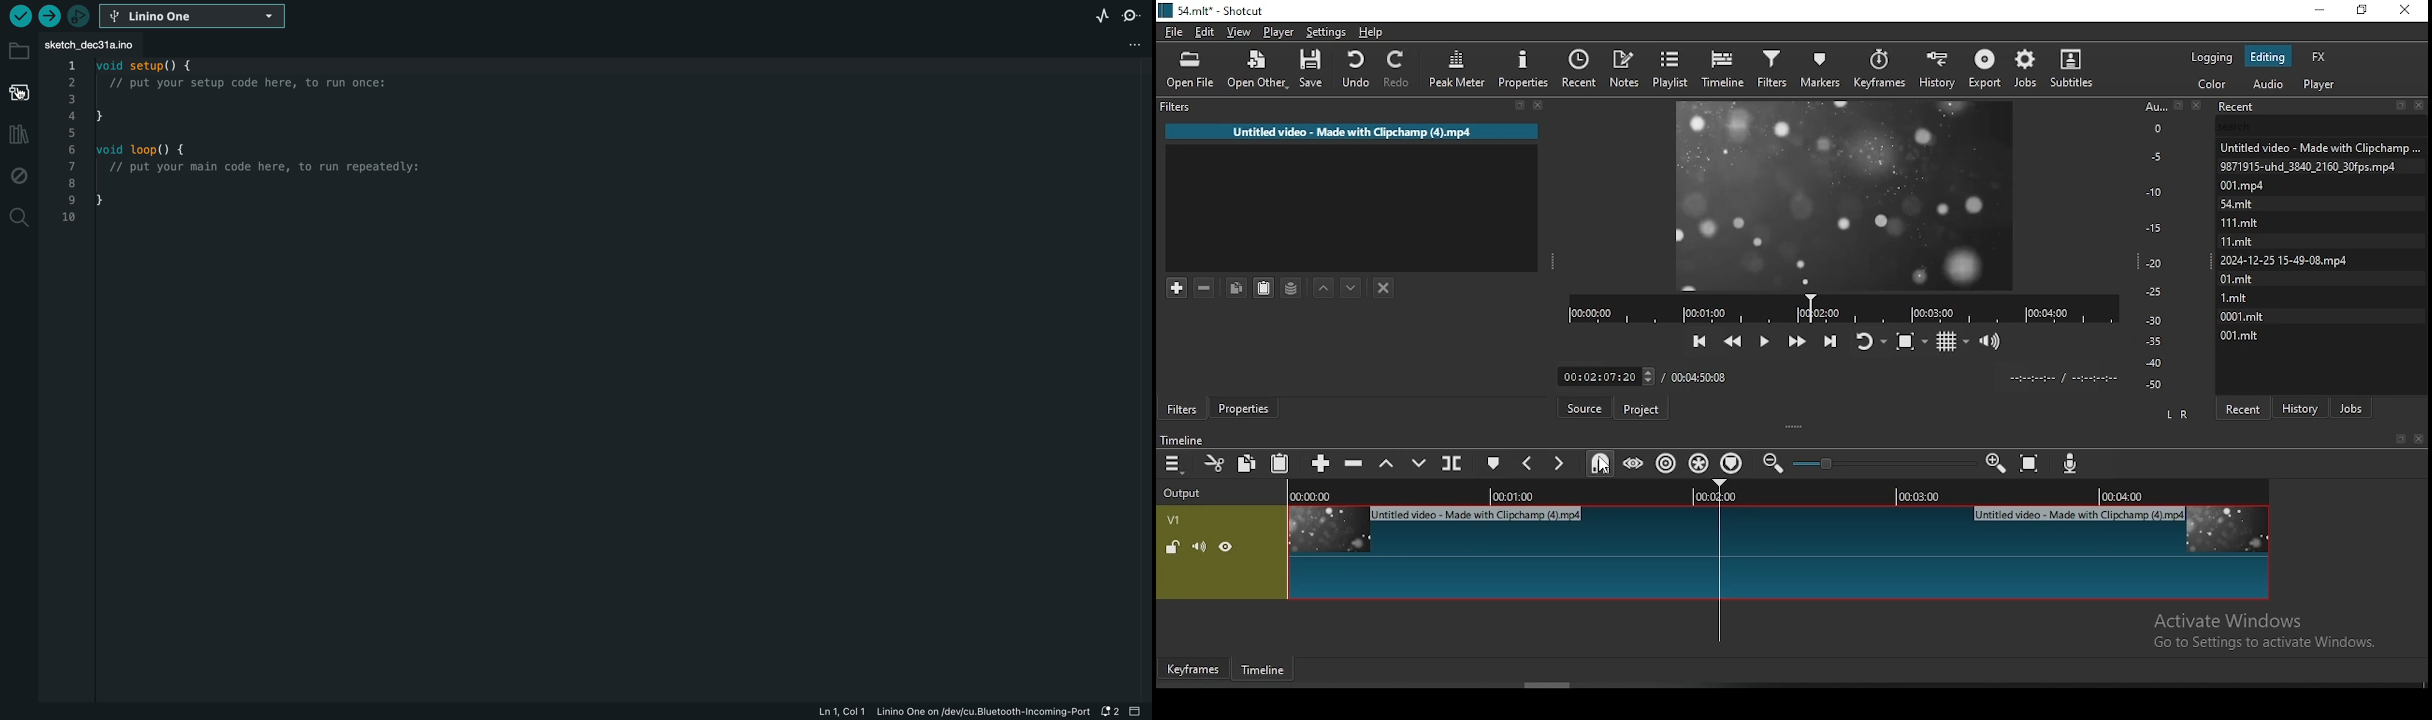 This screenshot has width=2436, height=728. What do you see at coordinates (2067, 378) in the screenshot?
I see `time format` at bounding box center [2067, 378].